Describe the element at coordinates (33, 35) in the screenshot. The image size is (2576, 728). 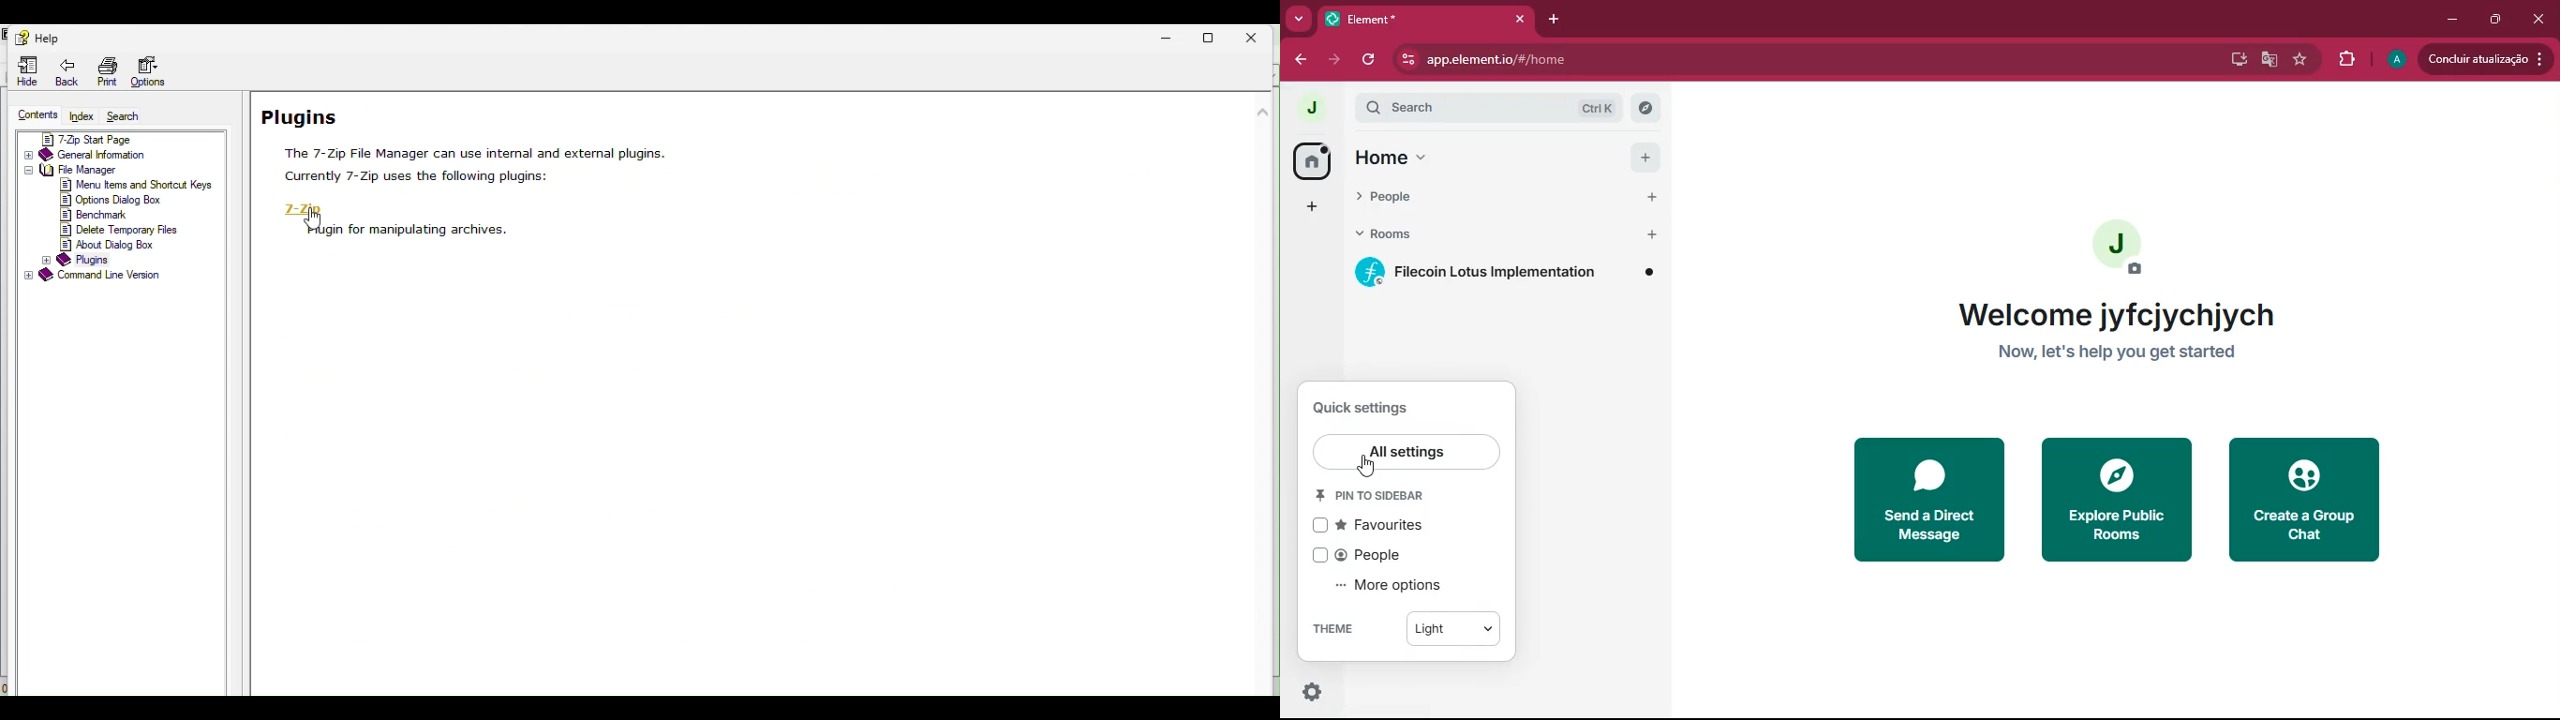
I see `Help` at that location.